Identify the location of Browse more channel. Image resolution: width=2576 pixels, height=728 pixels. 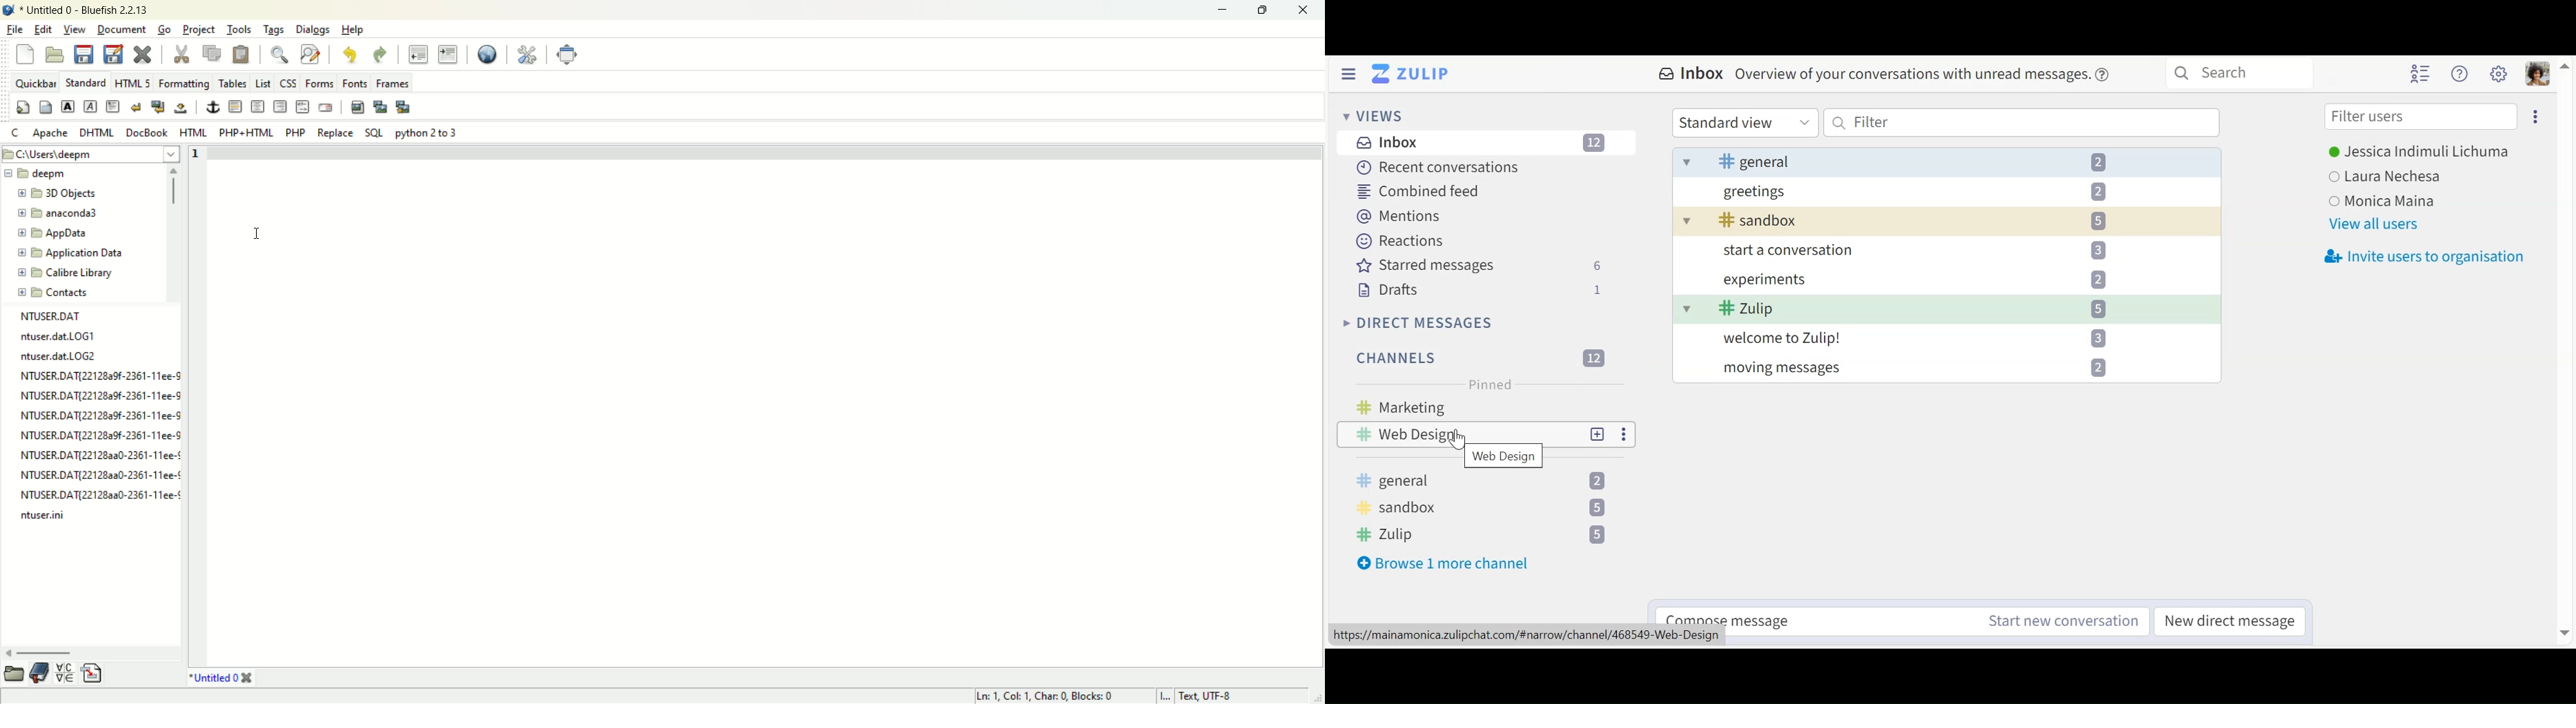
(1442, 564).